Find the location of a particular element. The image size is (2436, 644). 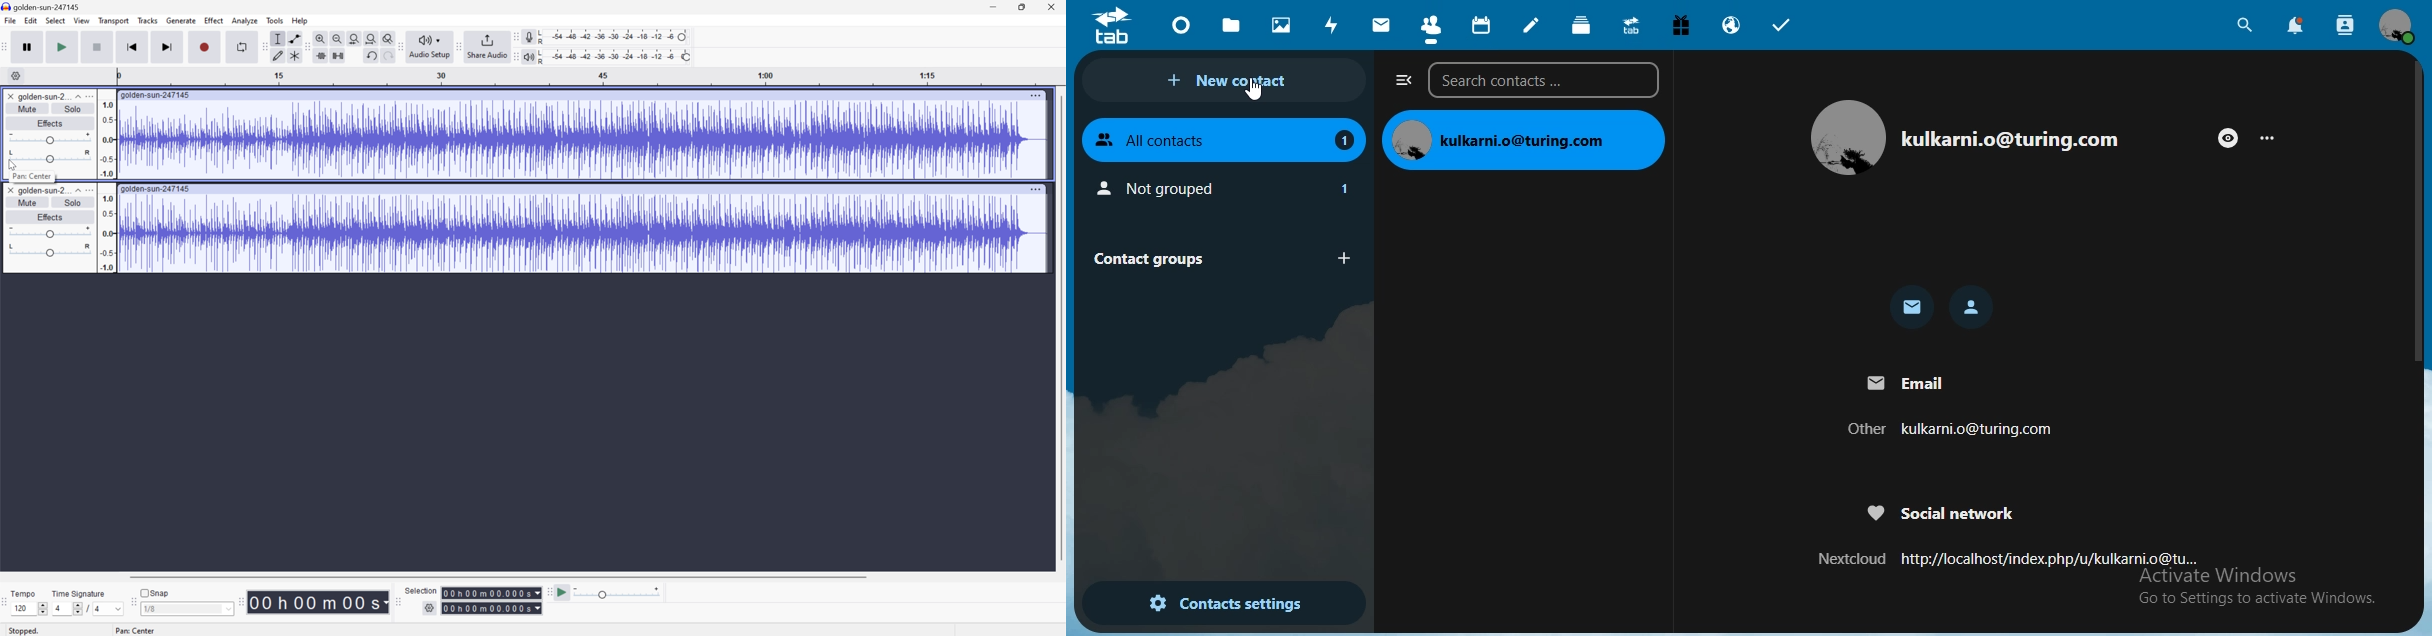

Selection is located at coordinates (492, 601).